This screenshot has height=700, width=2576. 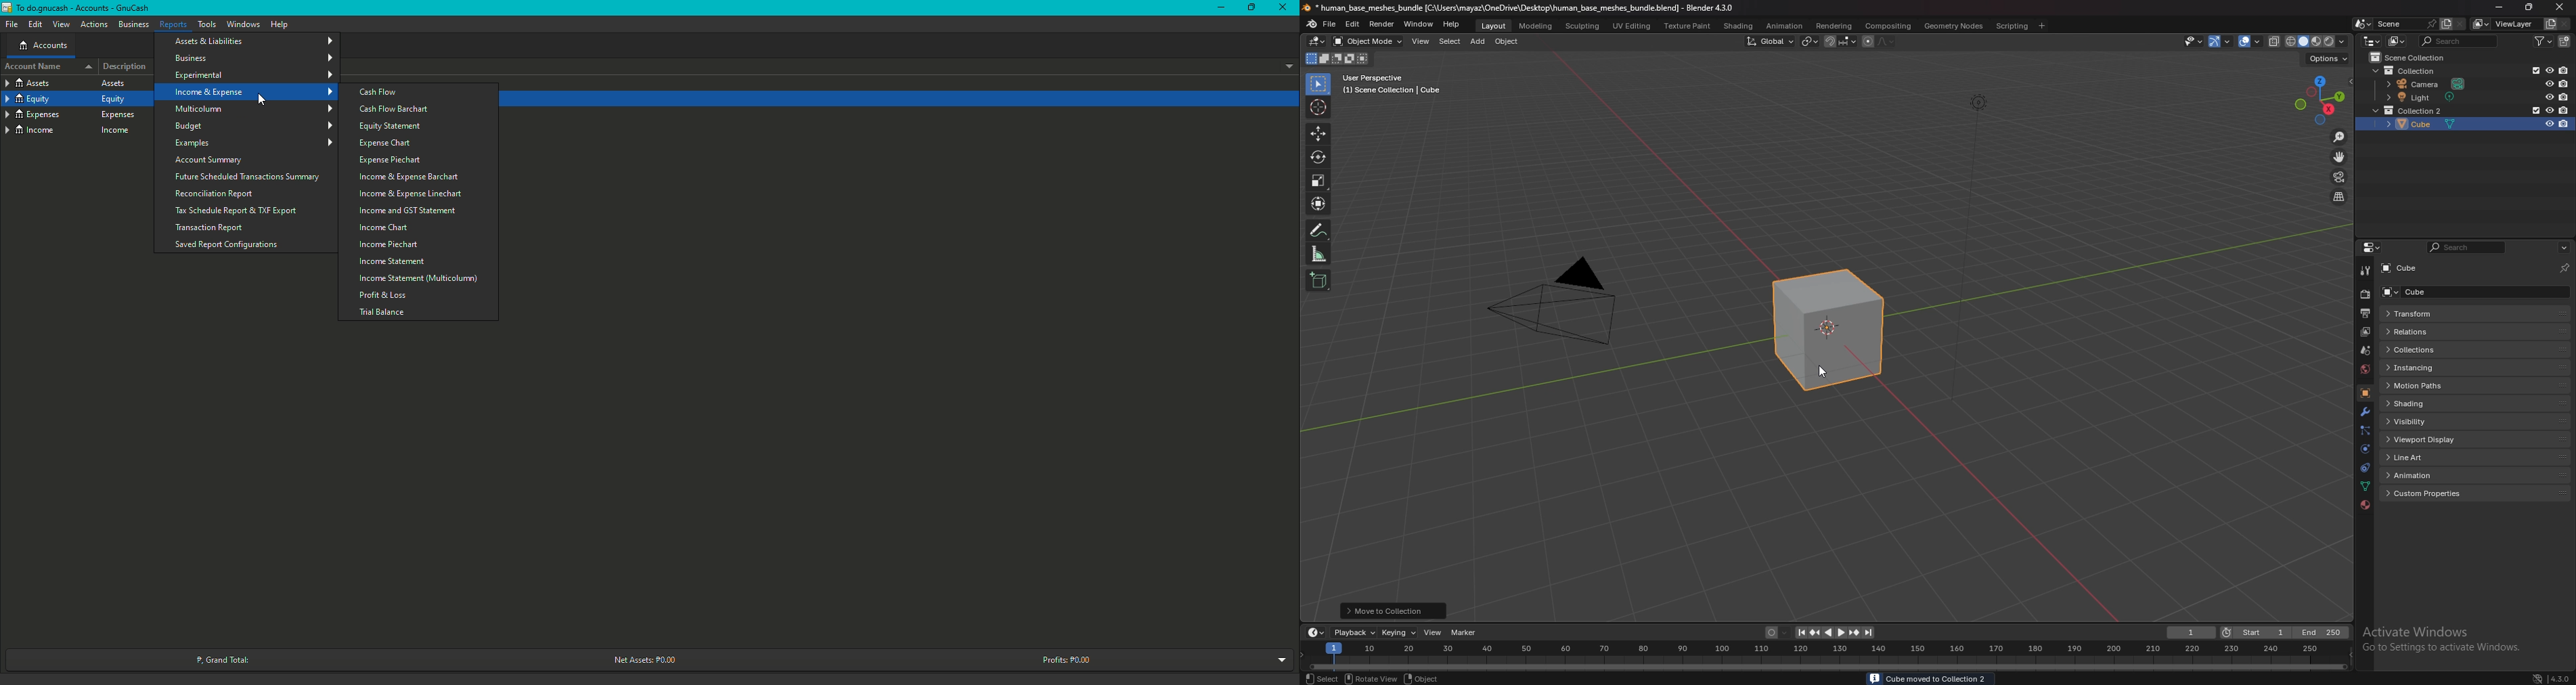 I want to click on custom properties, so click(x=2435, y=494).